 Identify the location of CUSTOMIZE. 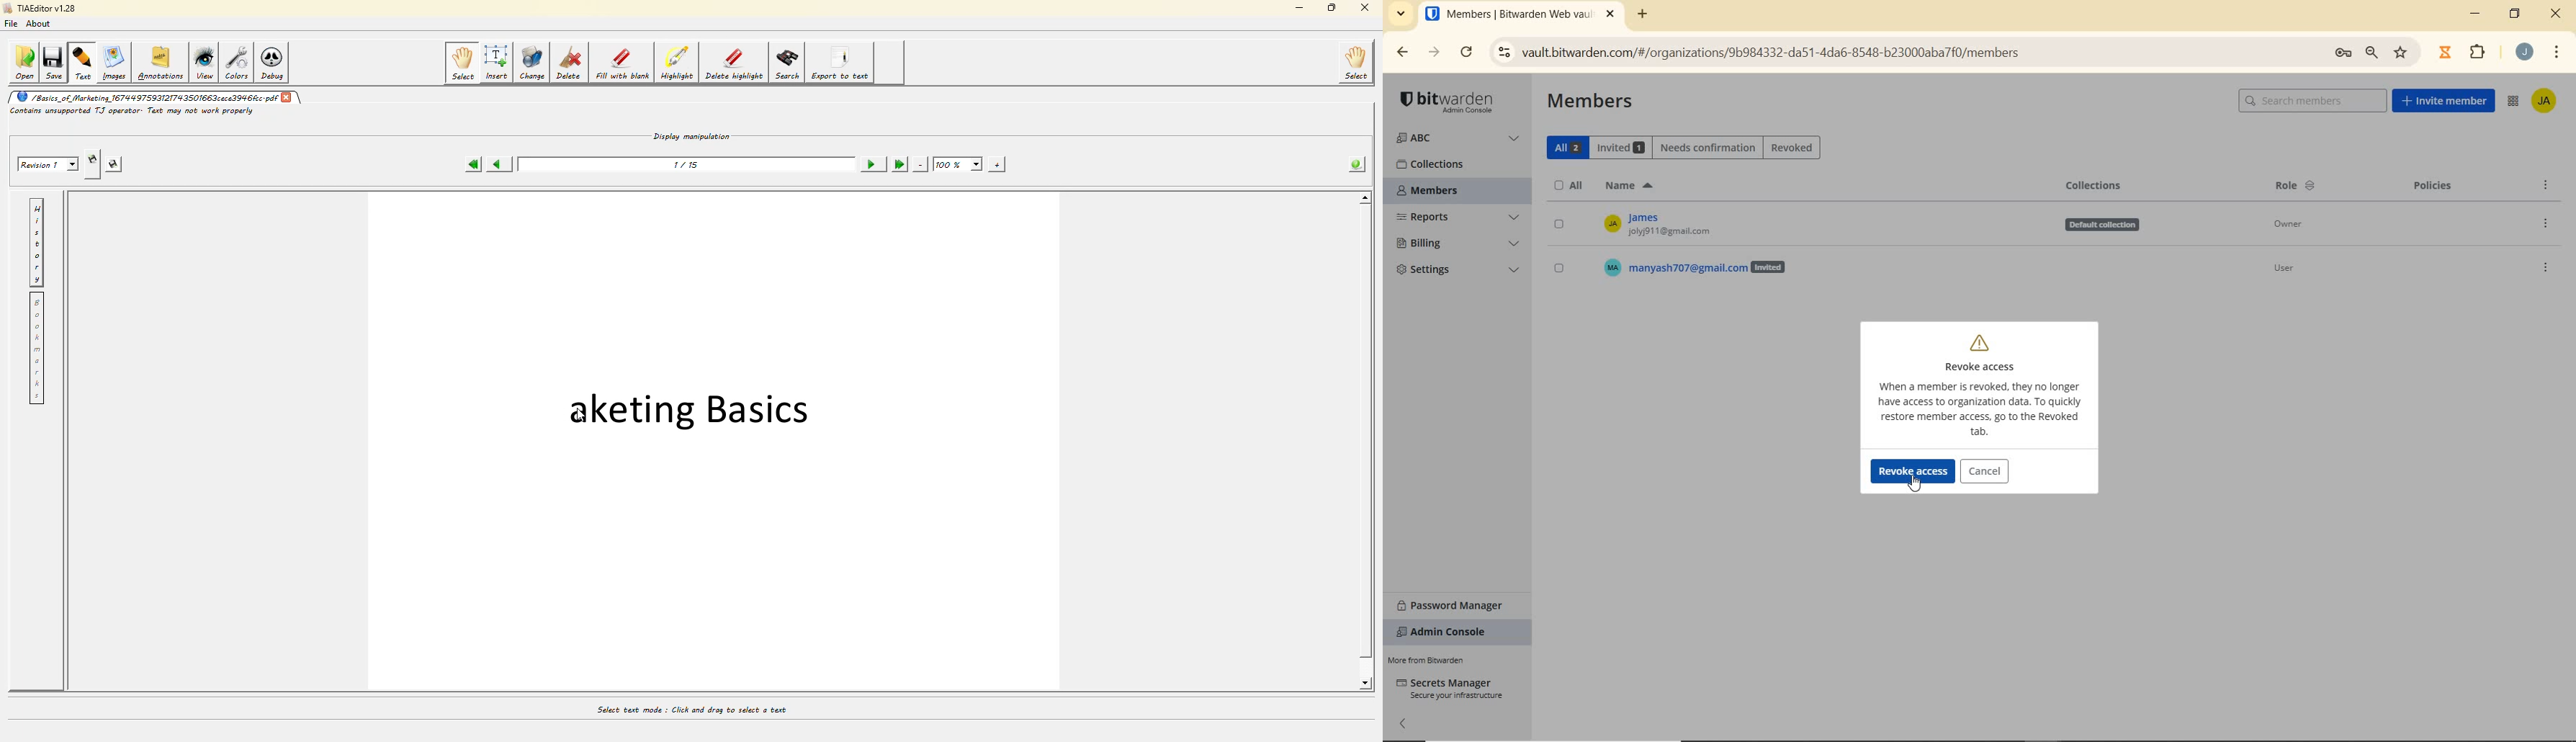
(2558, 52).